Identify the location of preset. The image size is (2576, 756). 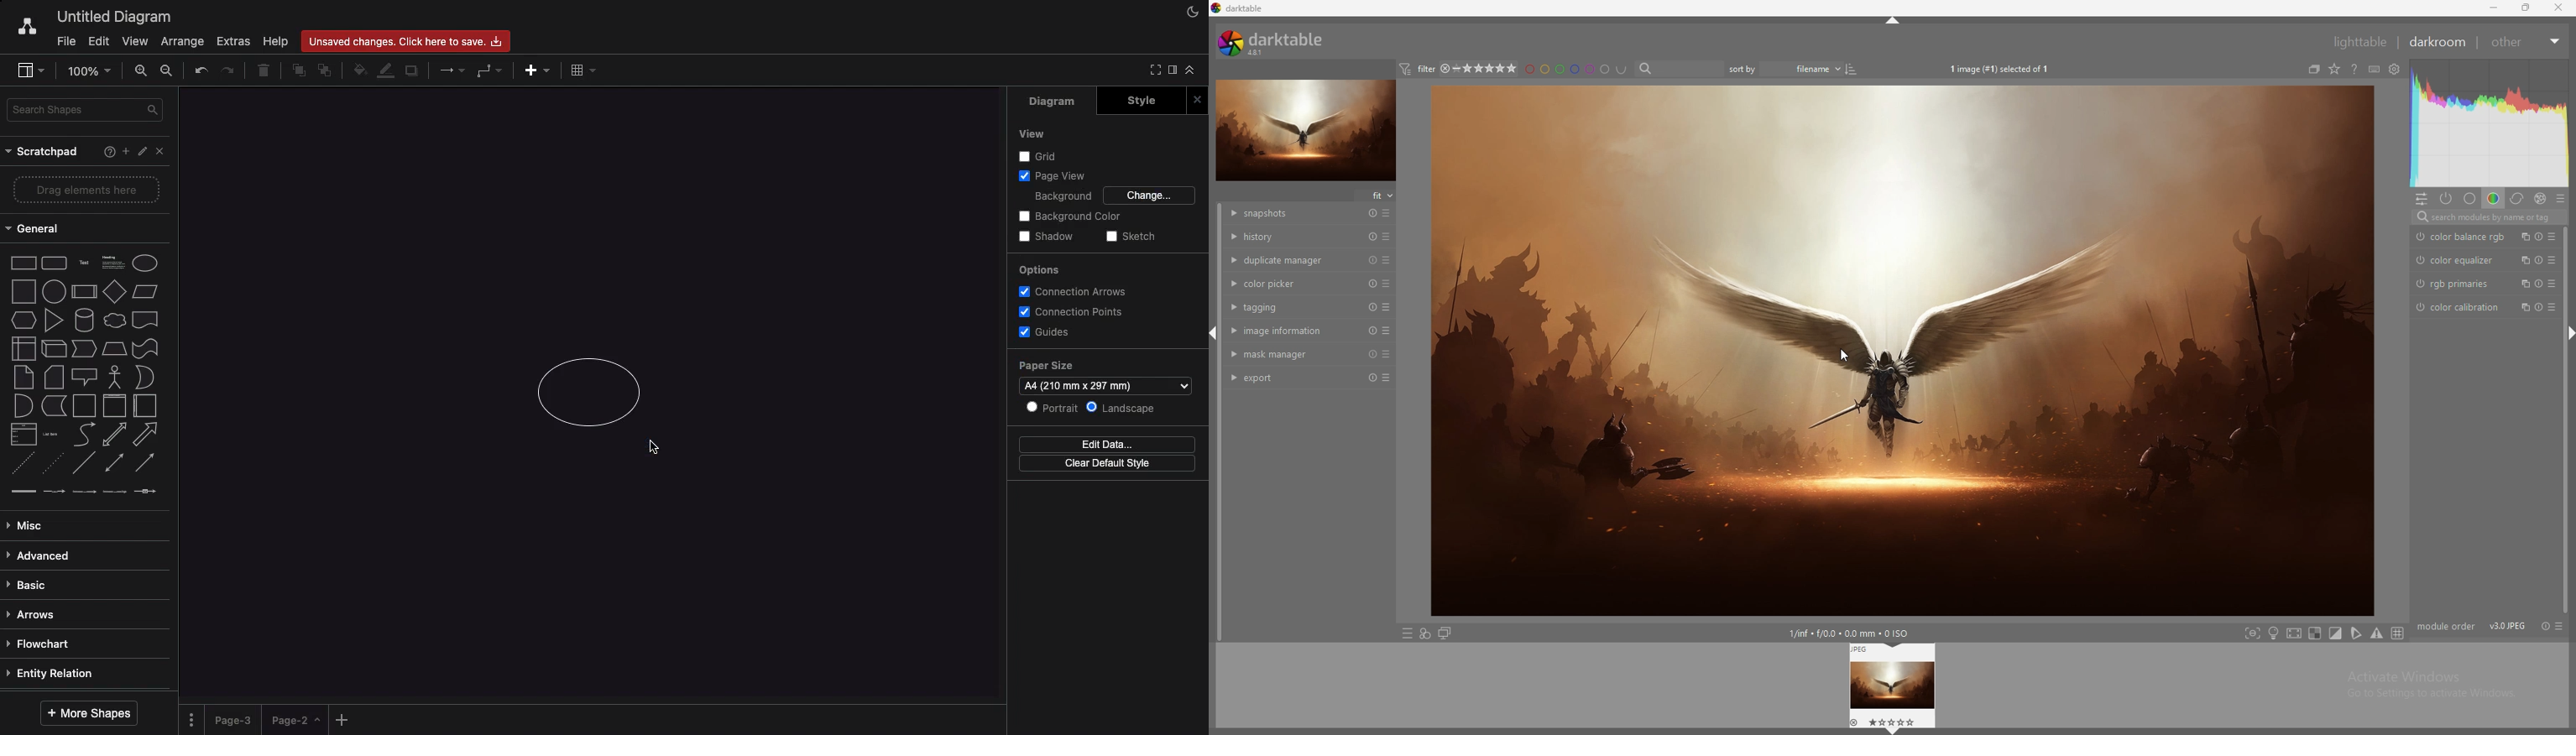
(1388, 331).